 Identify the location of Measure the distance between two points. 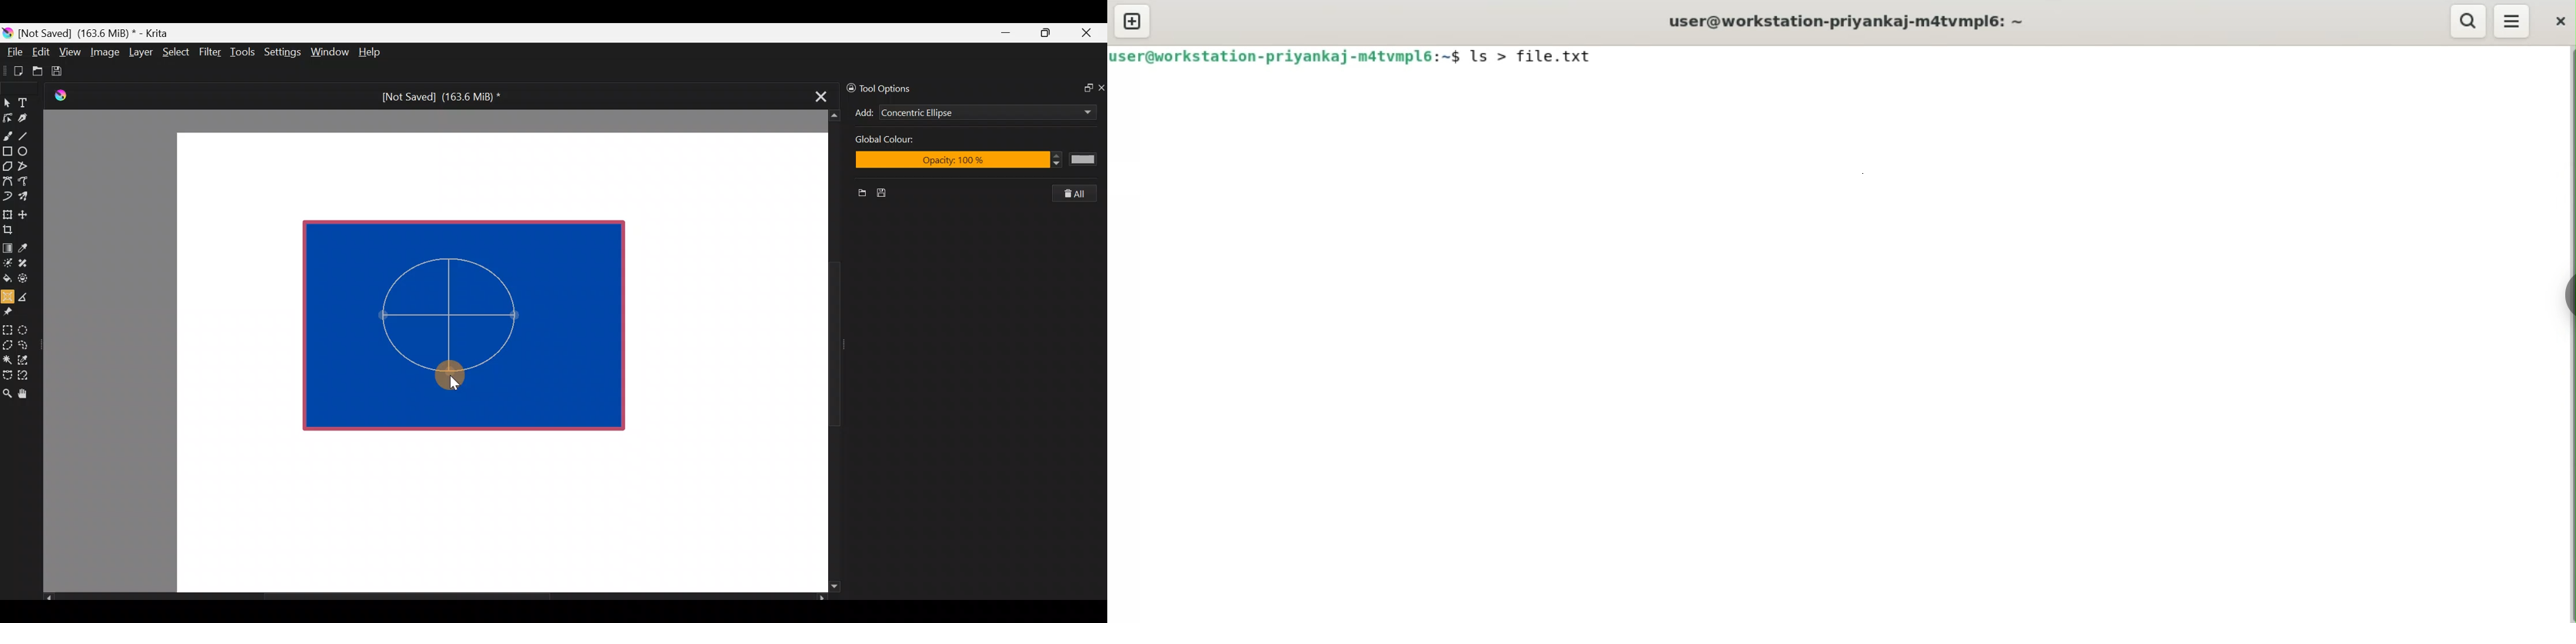
(27, 293).